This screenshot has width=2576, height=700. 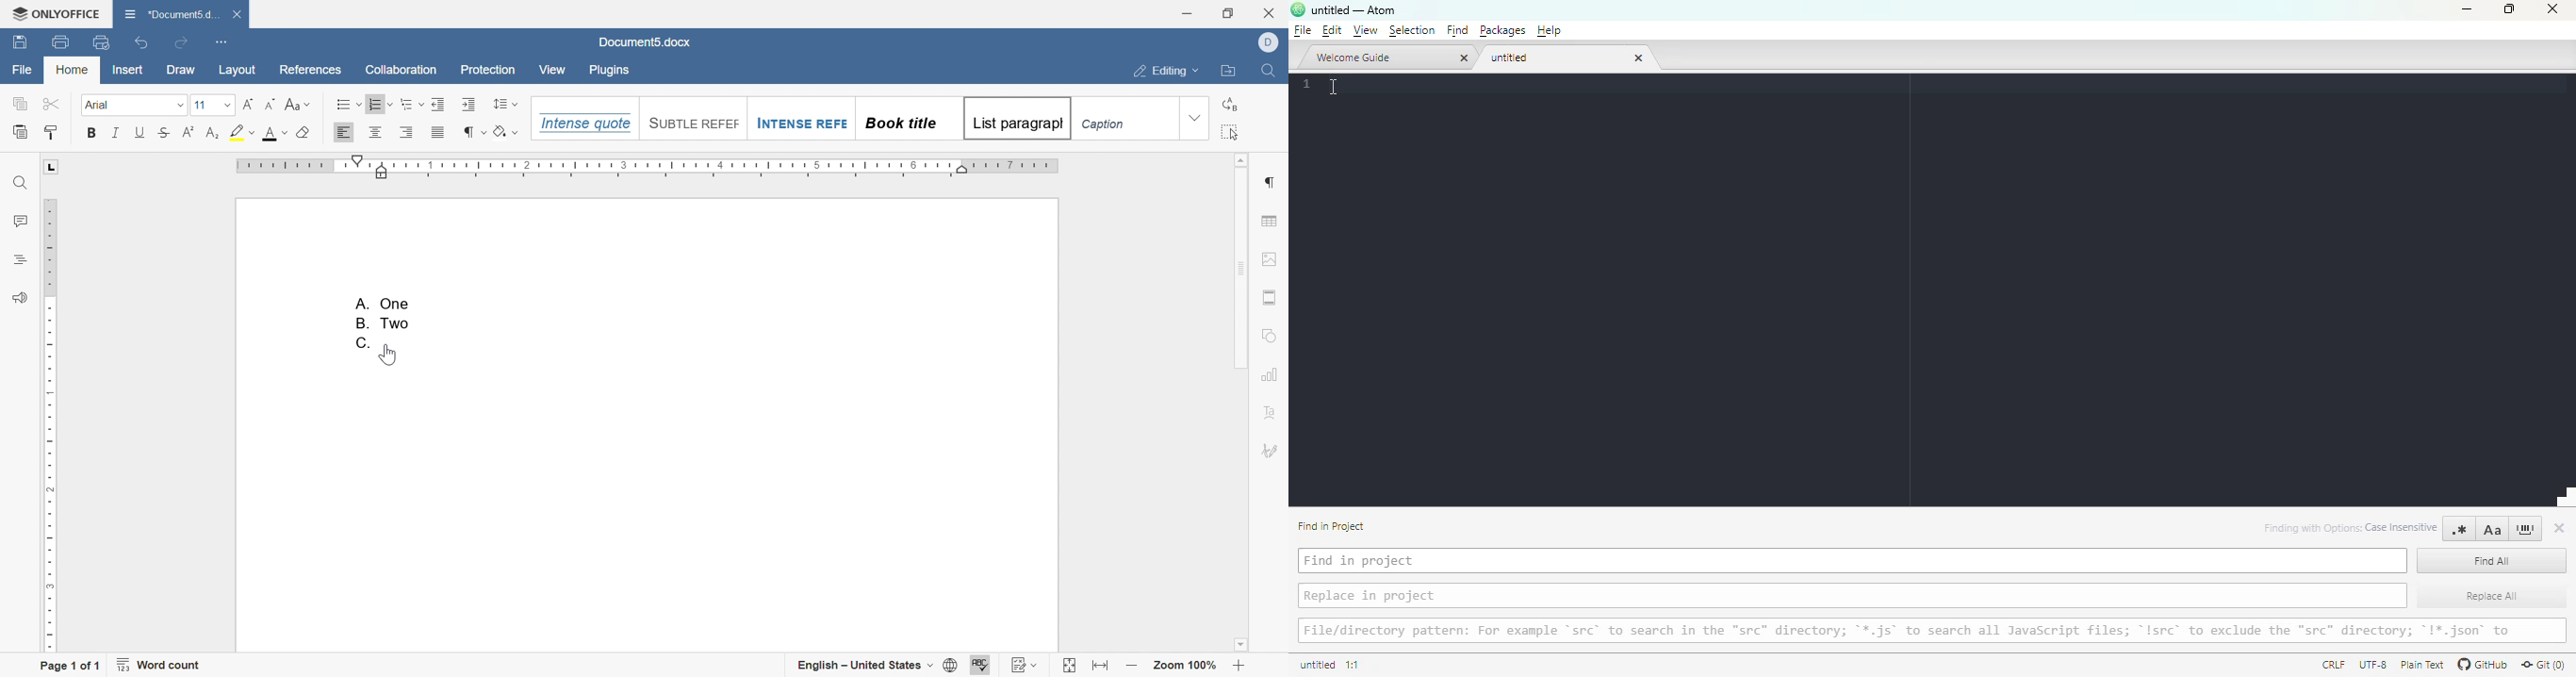 I want to click on Align Center, so click(x=375, y=132).